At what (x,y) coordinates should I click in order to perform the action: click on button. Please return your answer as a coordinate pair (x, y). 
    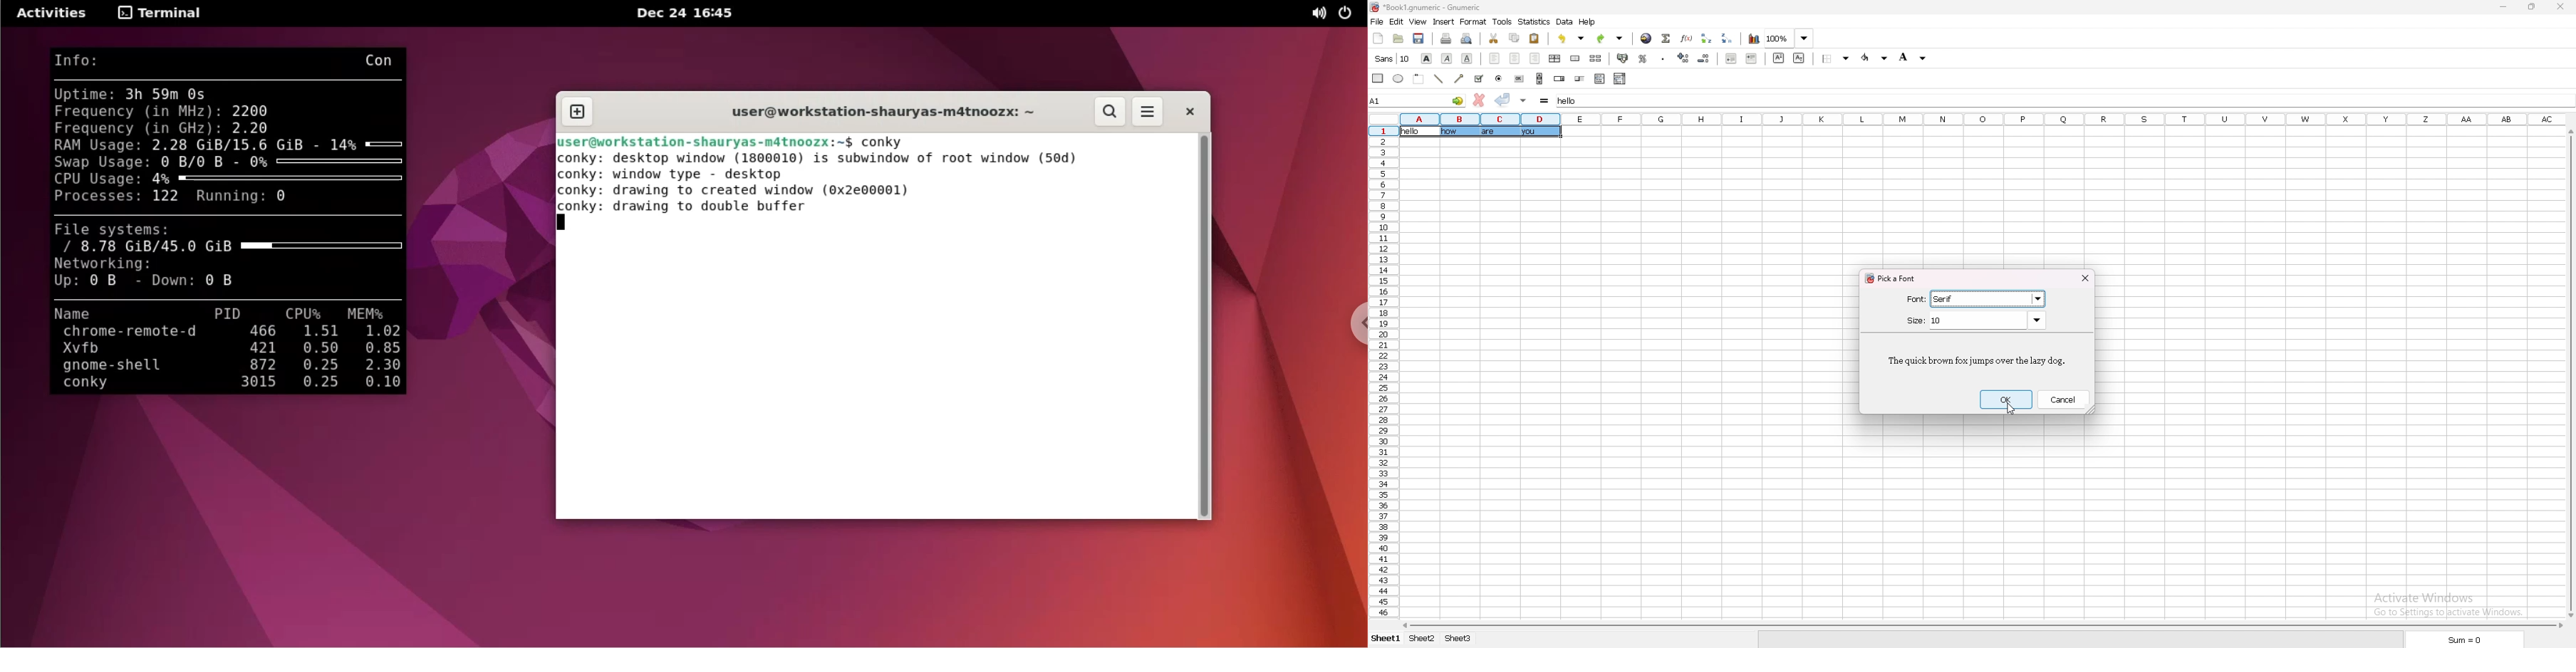
    Looking at the image, I should click on (1519, 78).